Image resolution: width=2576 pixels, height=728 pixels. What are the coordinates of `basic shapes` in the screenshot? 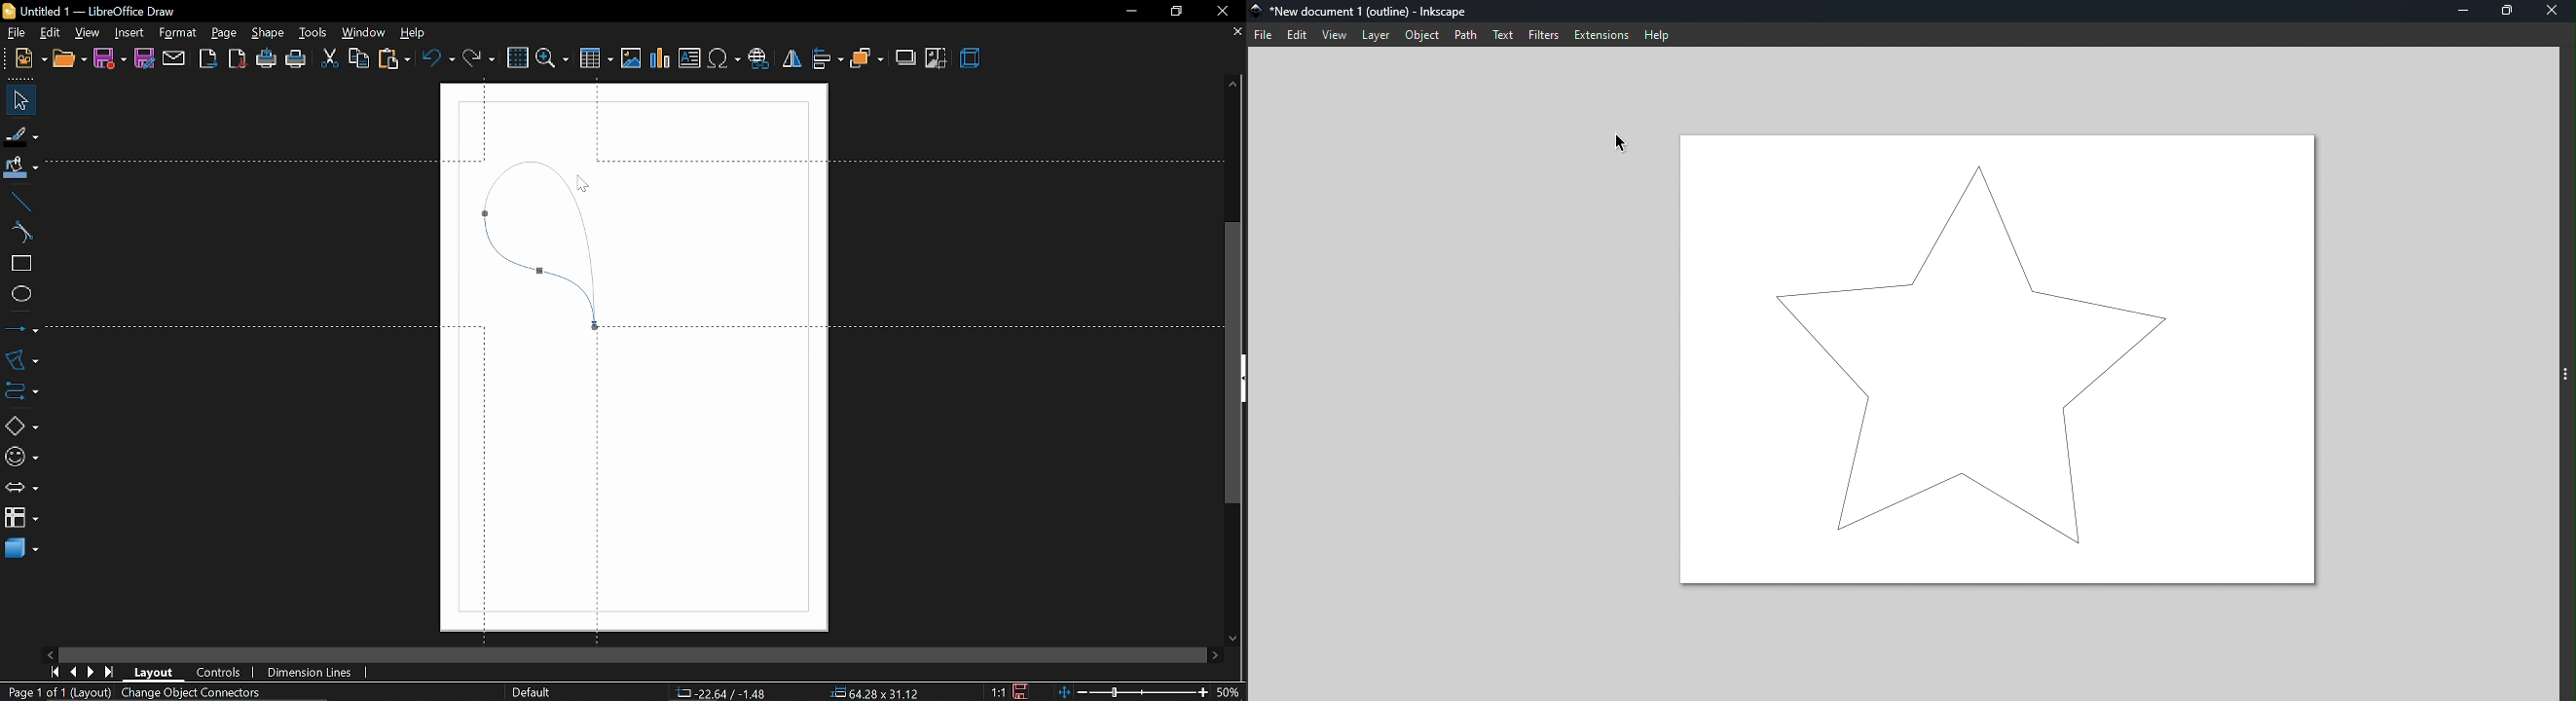 It's located at (18, 423).